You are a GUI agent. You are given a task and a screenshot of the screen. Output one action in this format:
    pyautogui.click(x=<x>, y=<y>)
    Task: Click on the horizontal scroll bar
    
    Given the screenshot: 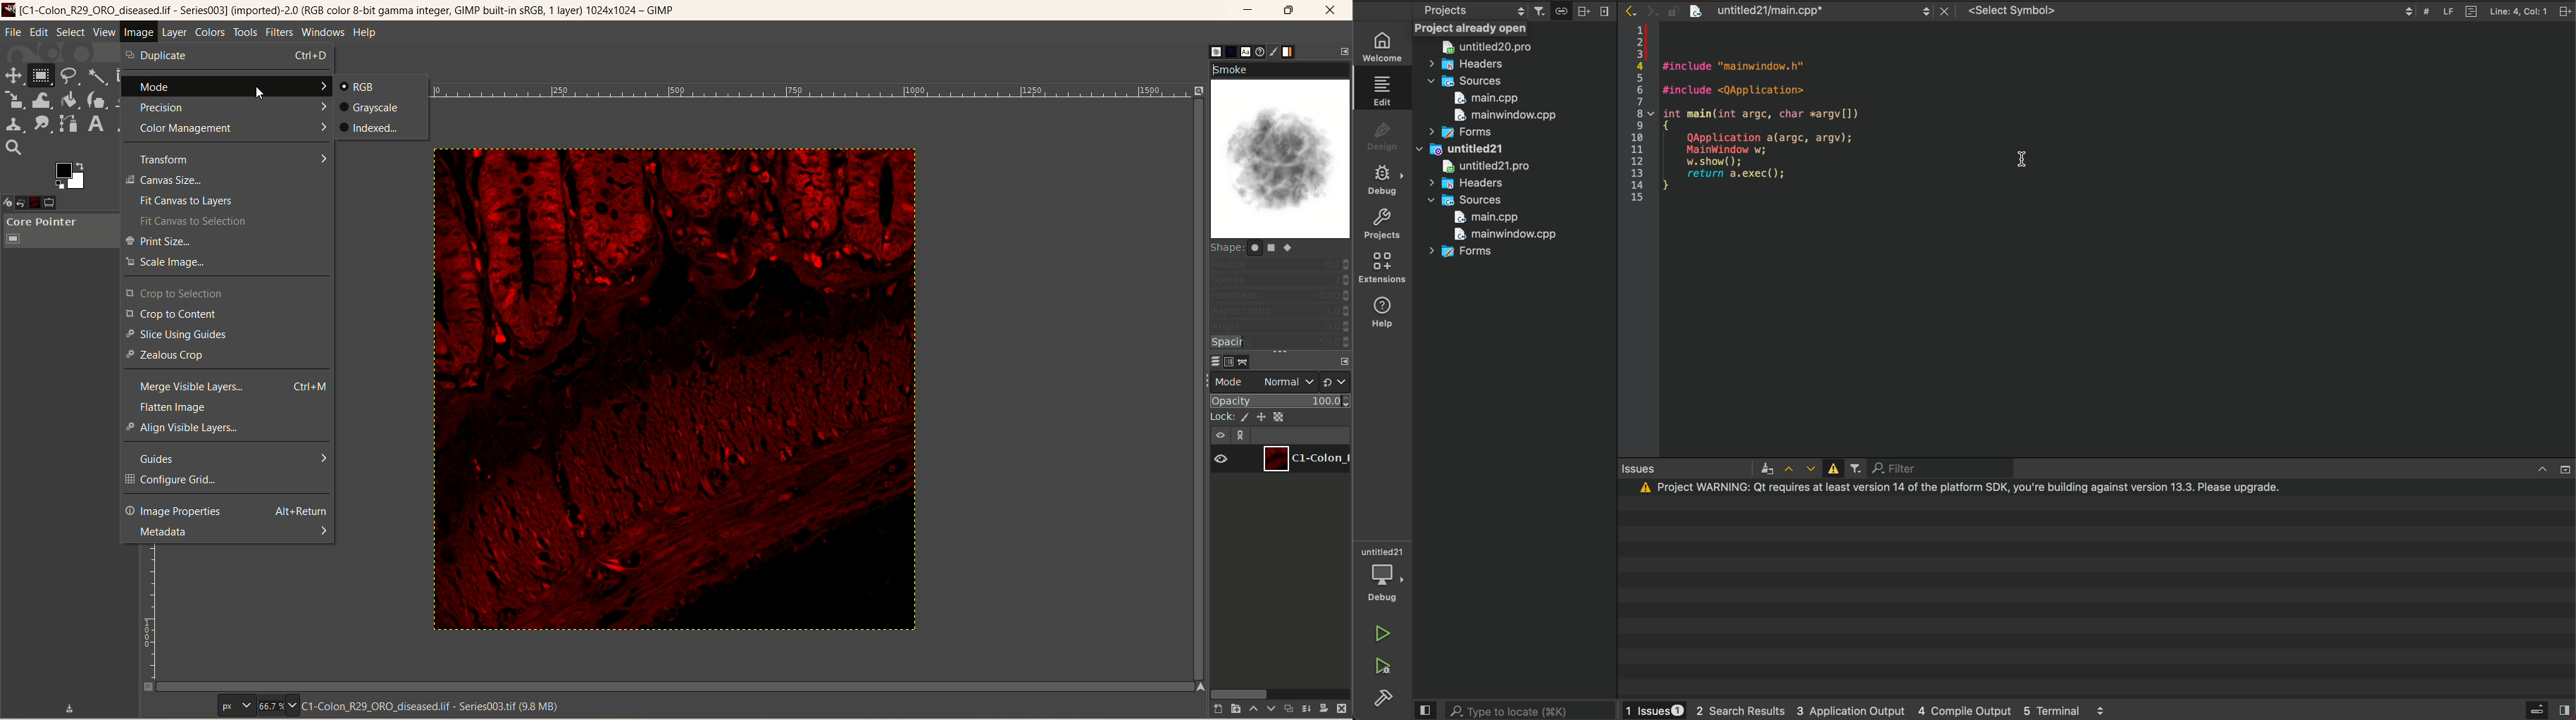 What is the action you would take?
    pyautogui.click(x=1280, y=693)
    